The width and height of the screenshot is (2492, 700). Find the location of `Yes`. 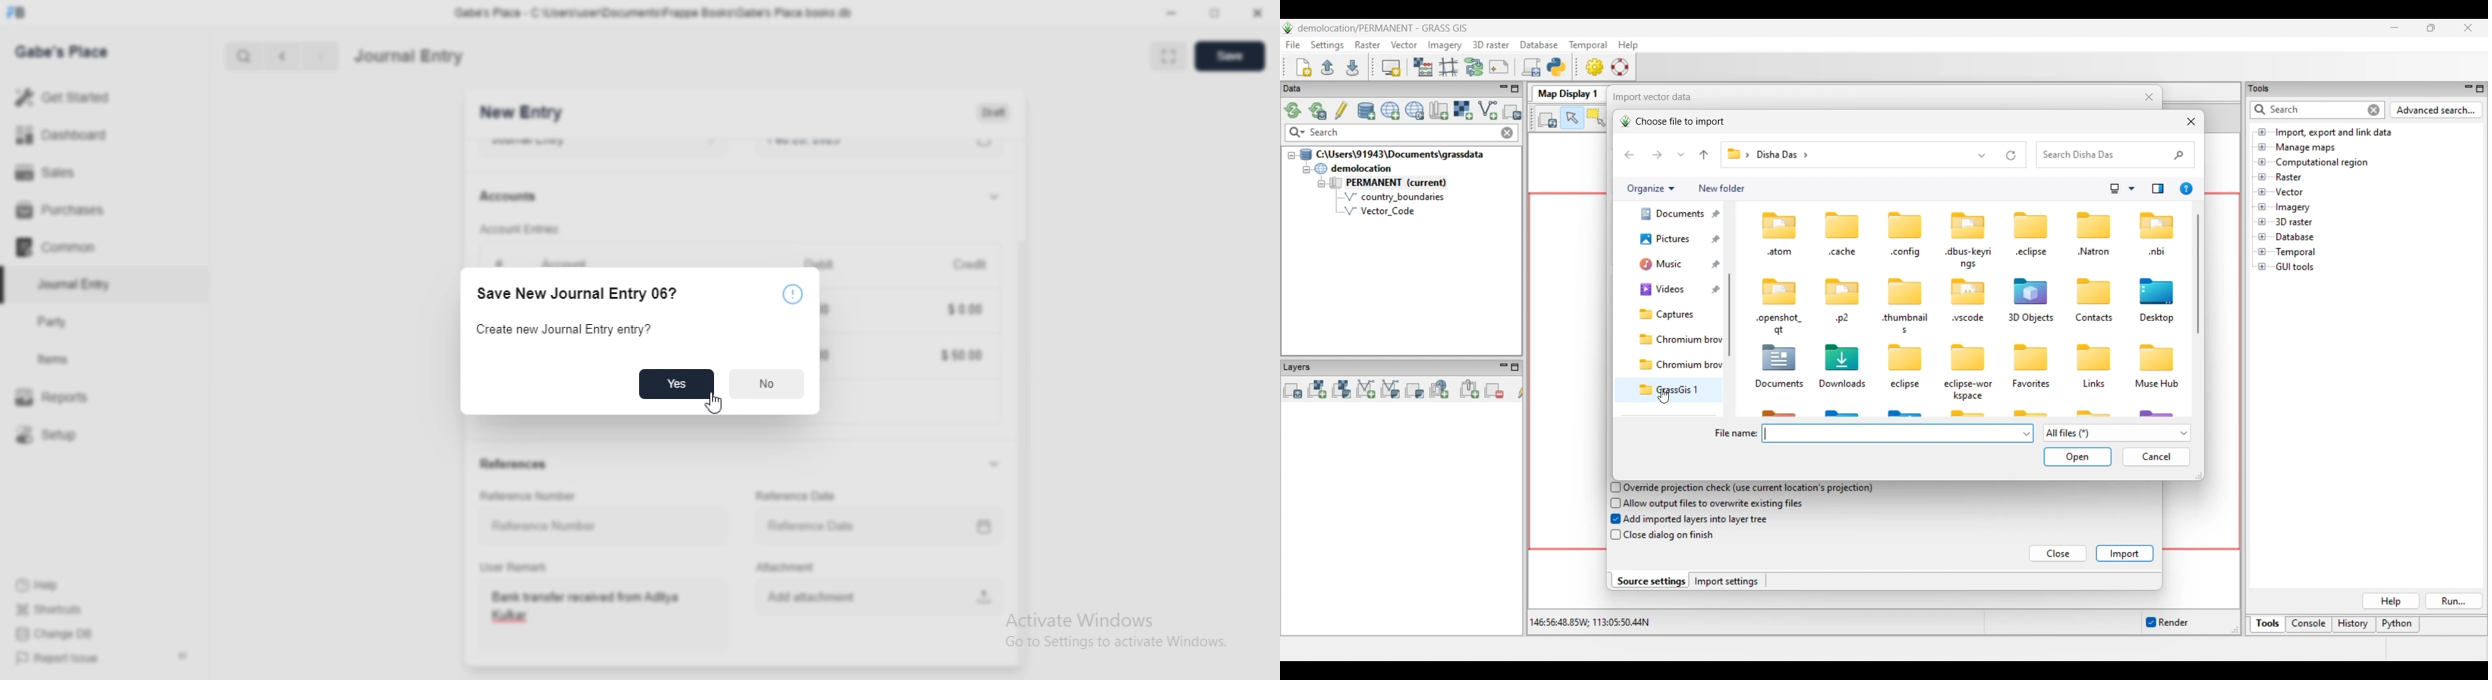

Yes is located at coordinates (678, 384).